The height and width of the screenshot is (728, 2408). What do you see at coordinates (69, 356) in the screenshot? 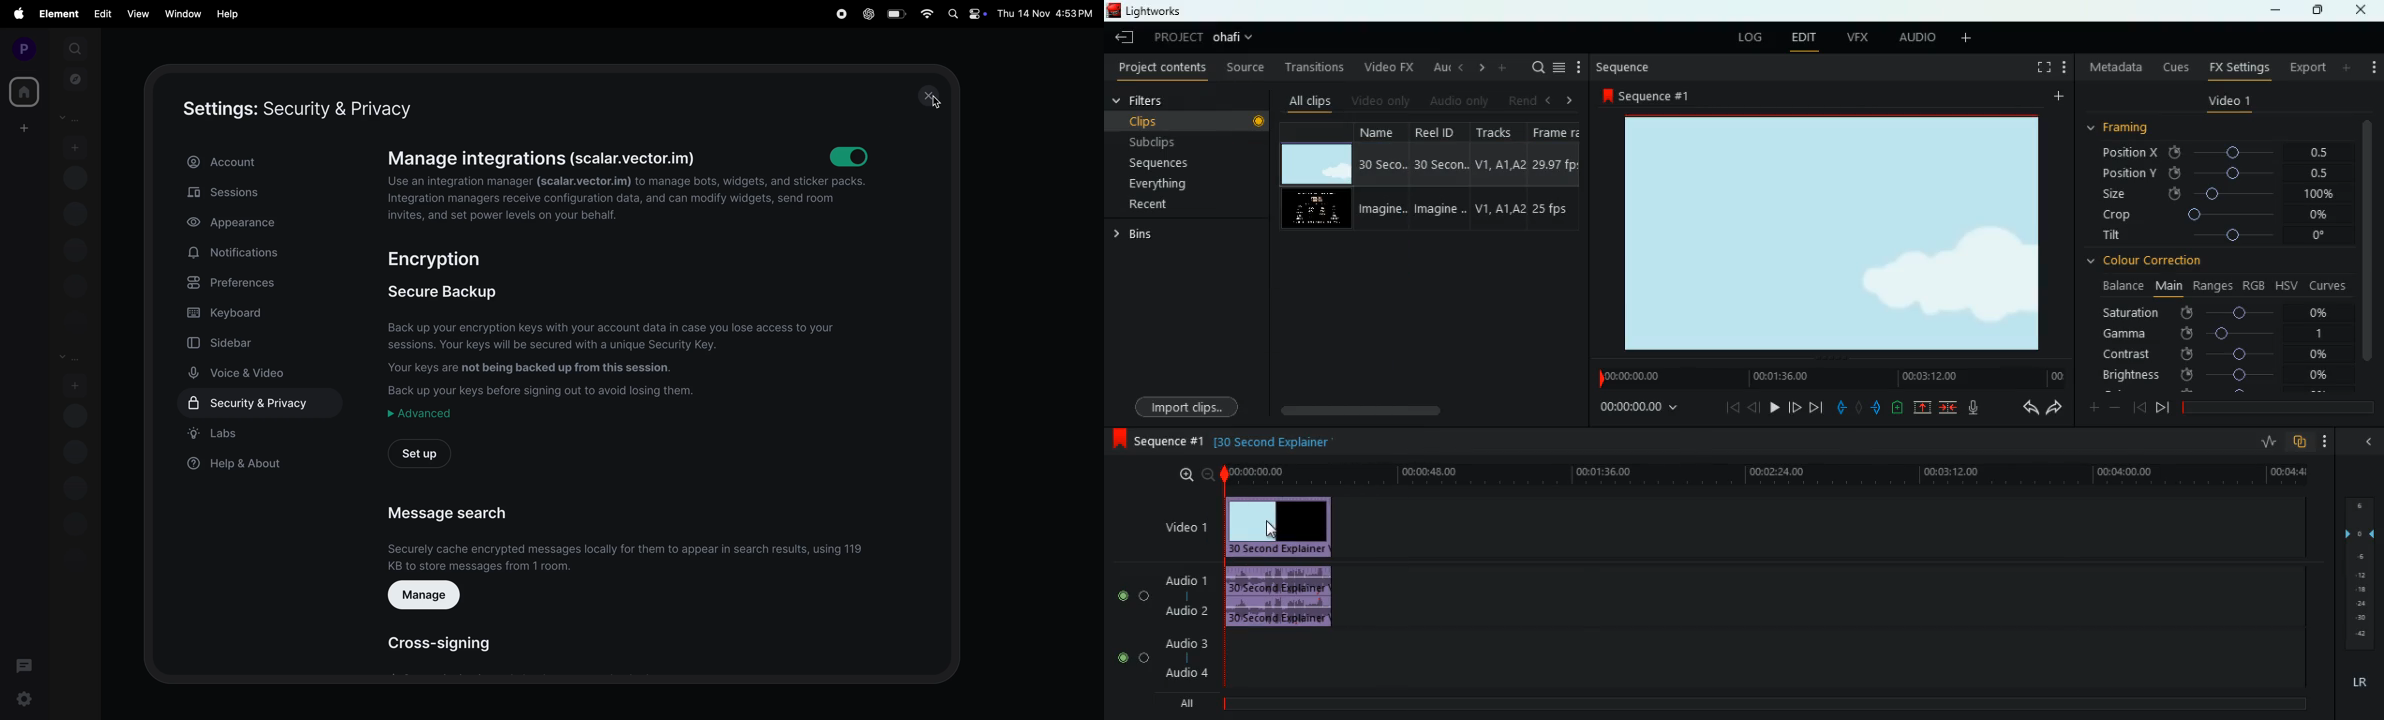
I see `rooms` at bounding box center [69, 356].